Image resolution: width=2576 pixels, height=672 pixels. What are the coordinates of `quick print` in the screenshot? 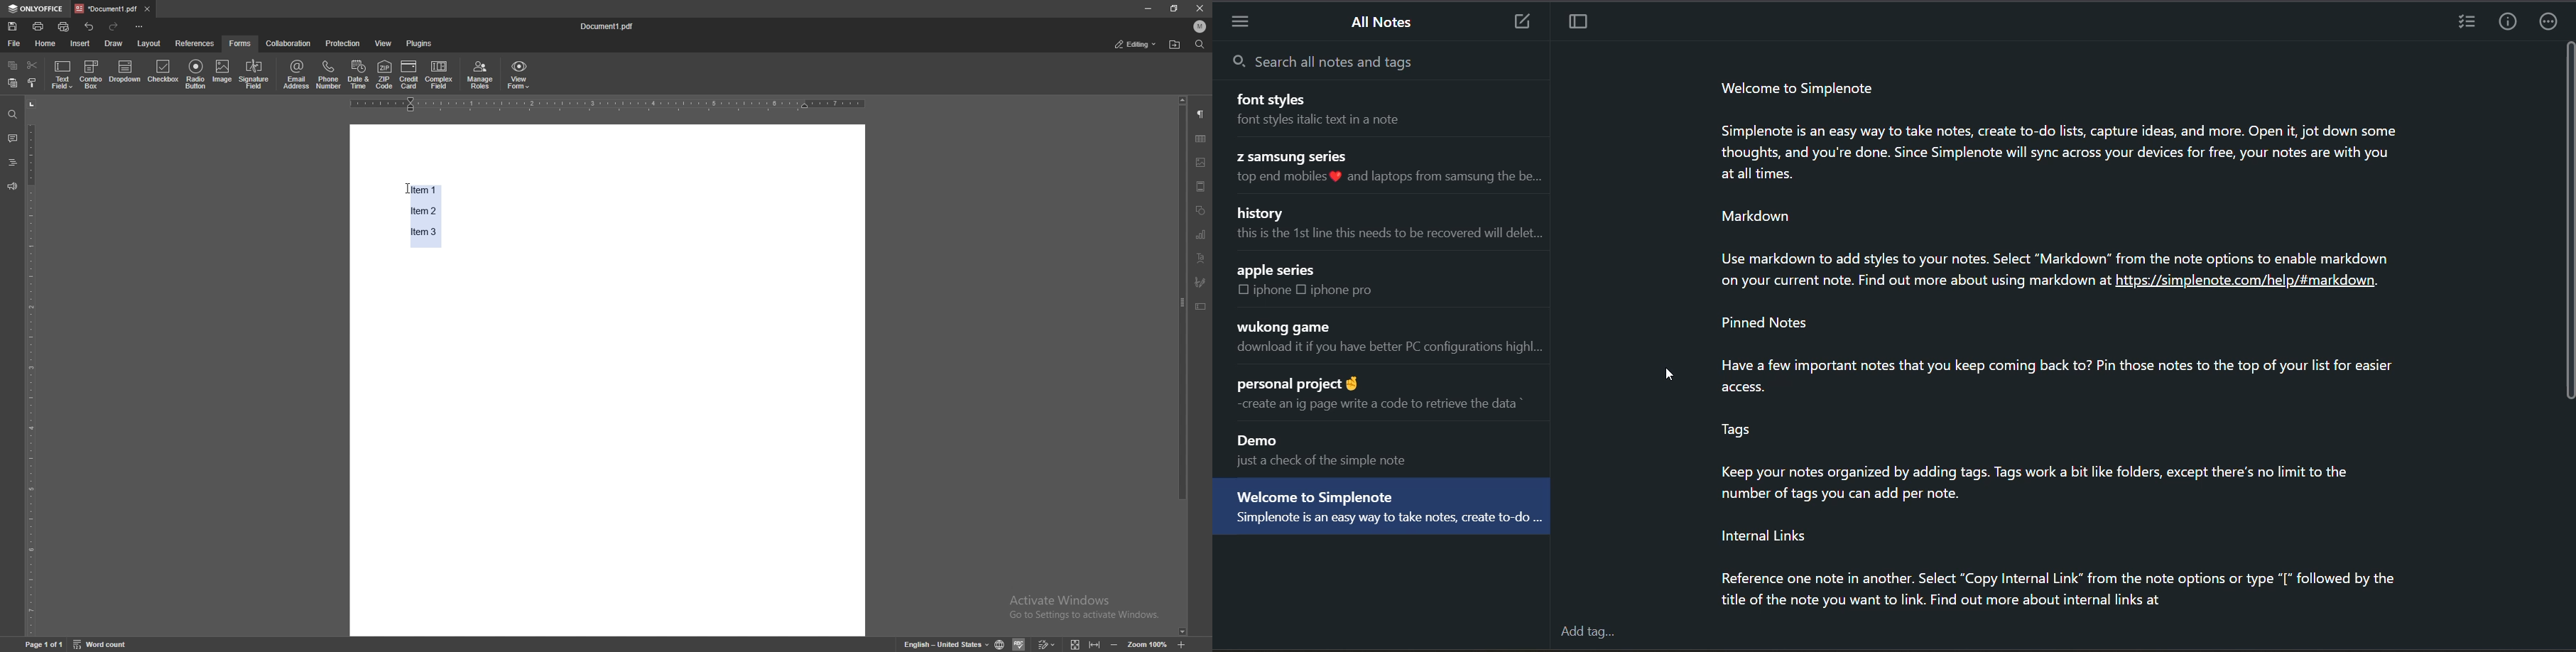 It's located at (64, 27).